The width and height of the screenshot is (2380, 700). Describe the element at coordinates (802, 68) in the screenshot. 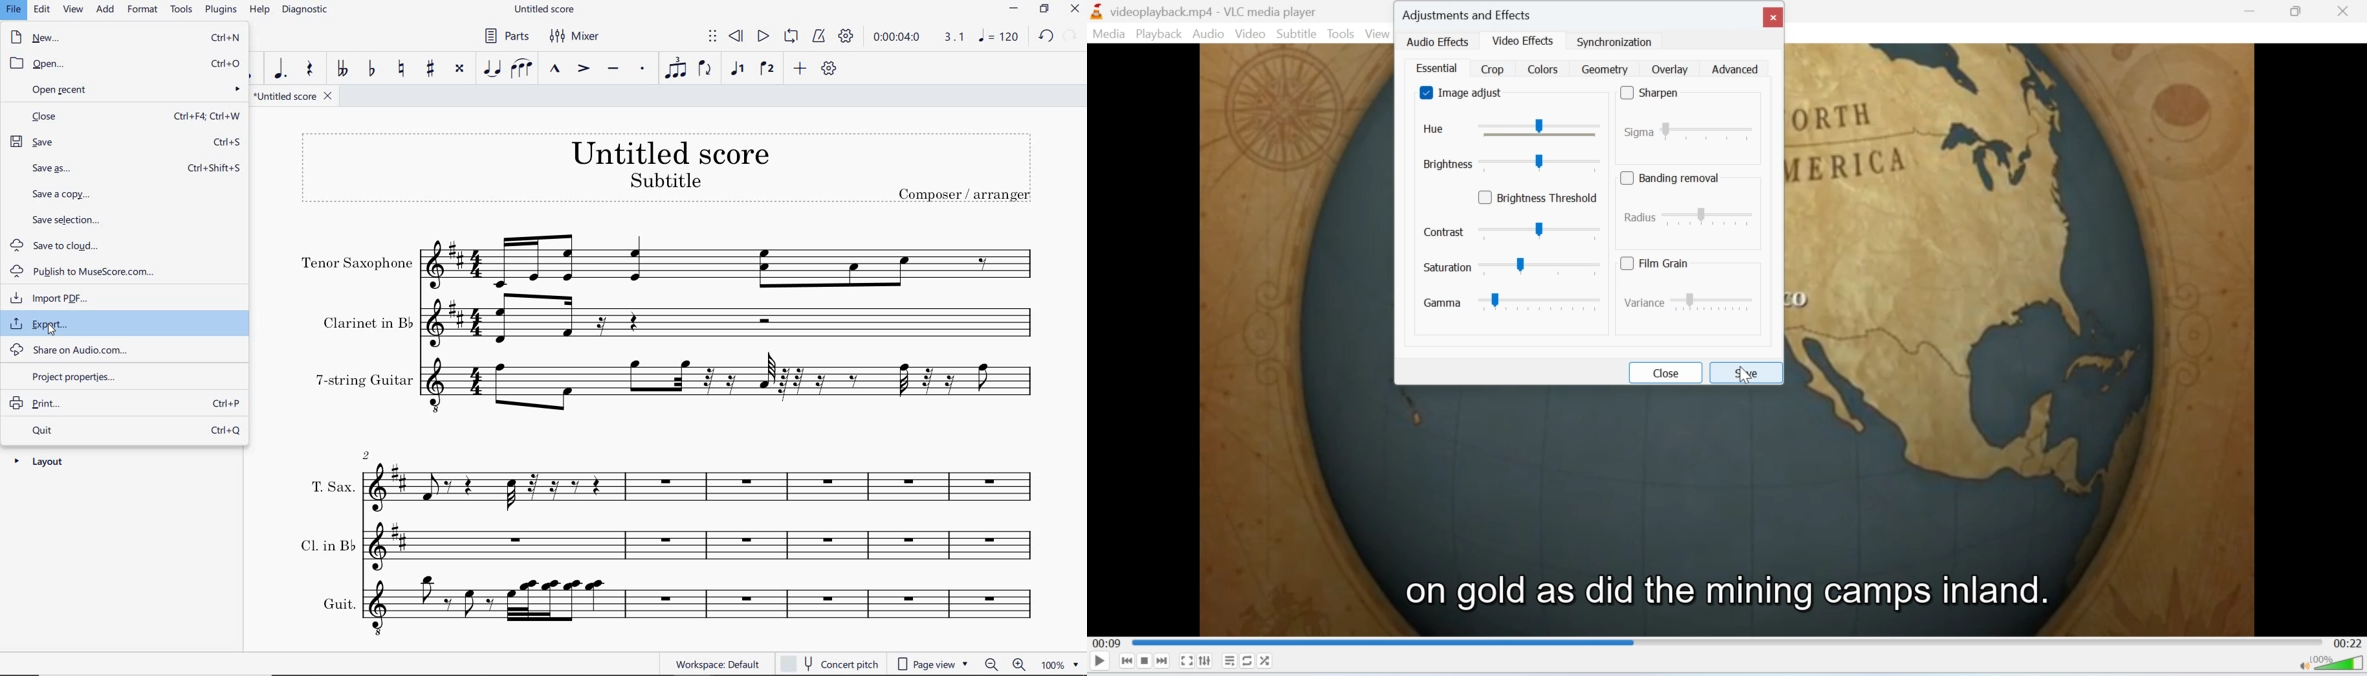

I see `ADD` at that location.